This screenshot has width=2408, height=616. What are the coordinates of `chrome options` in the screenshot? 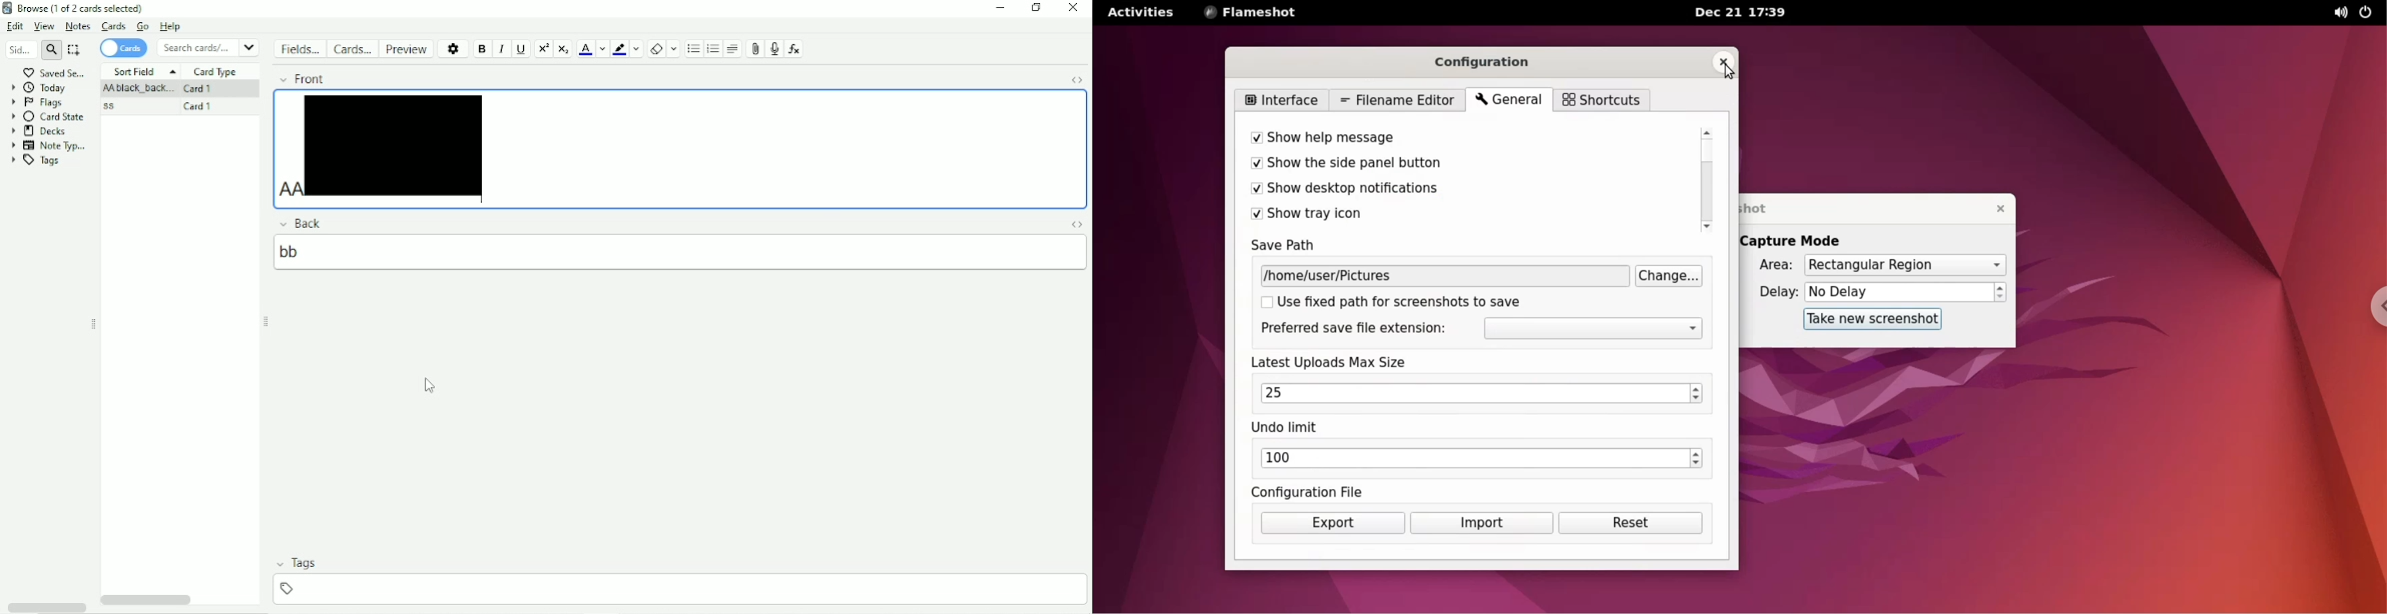 It's located at (2373, 308).